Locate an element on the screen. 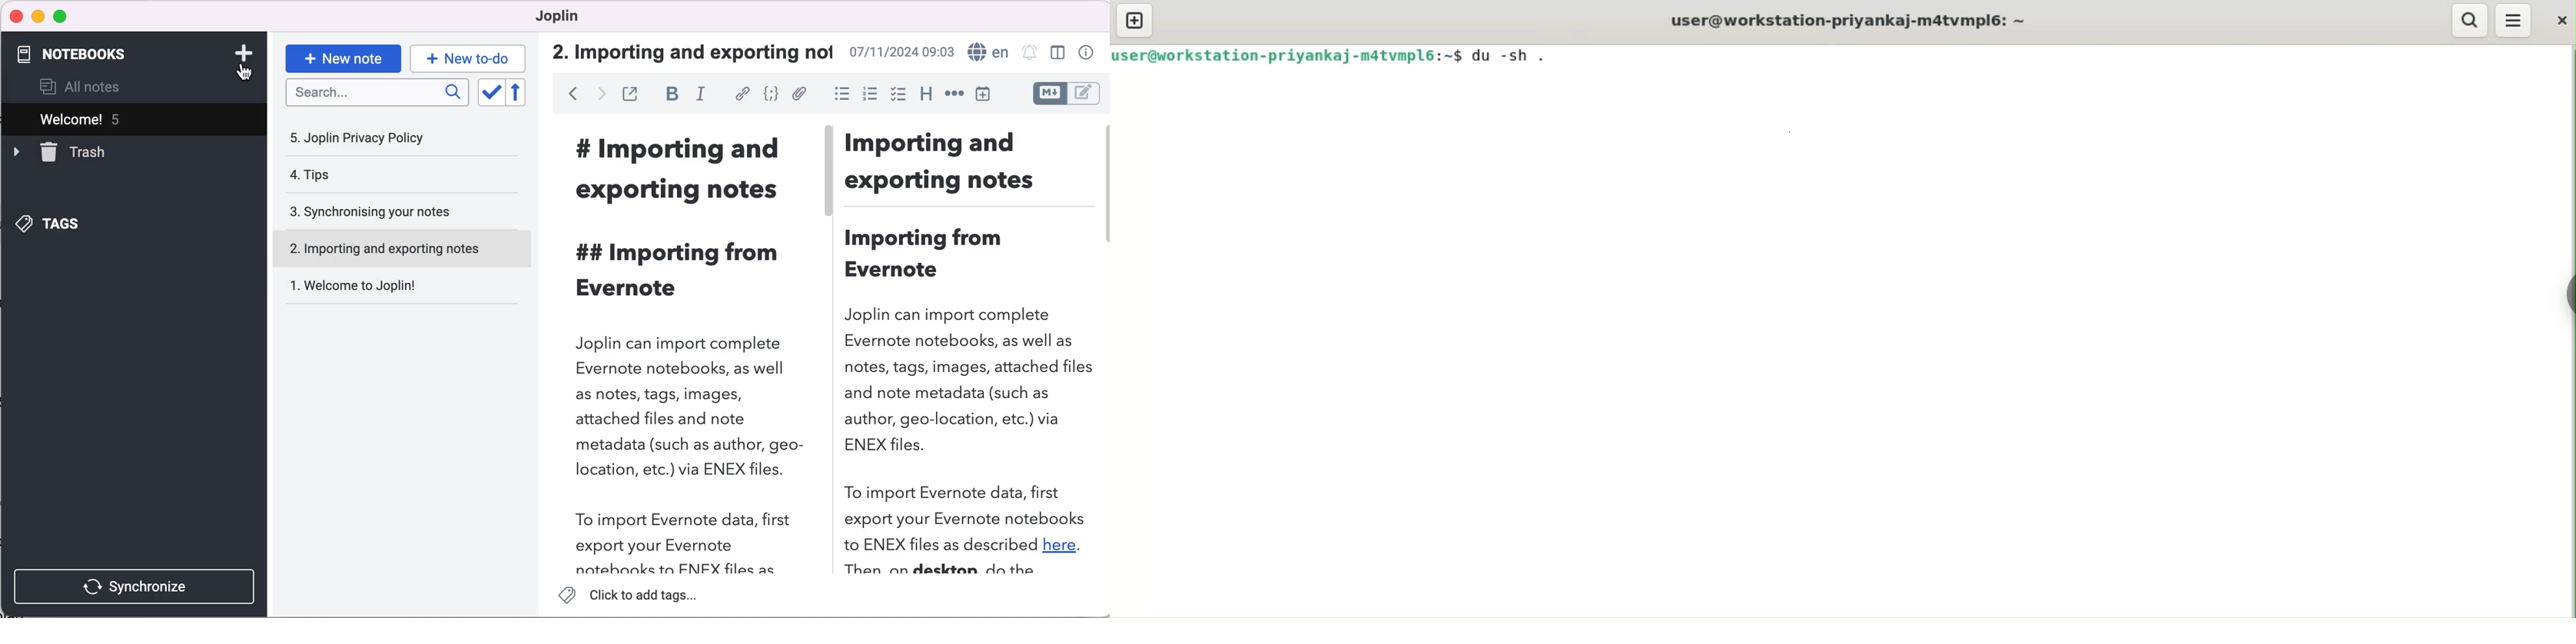 The width and height of the screenshot is (2576, 644). insert time is located at coordinates (985, 94).